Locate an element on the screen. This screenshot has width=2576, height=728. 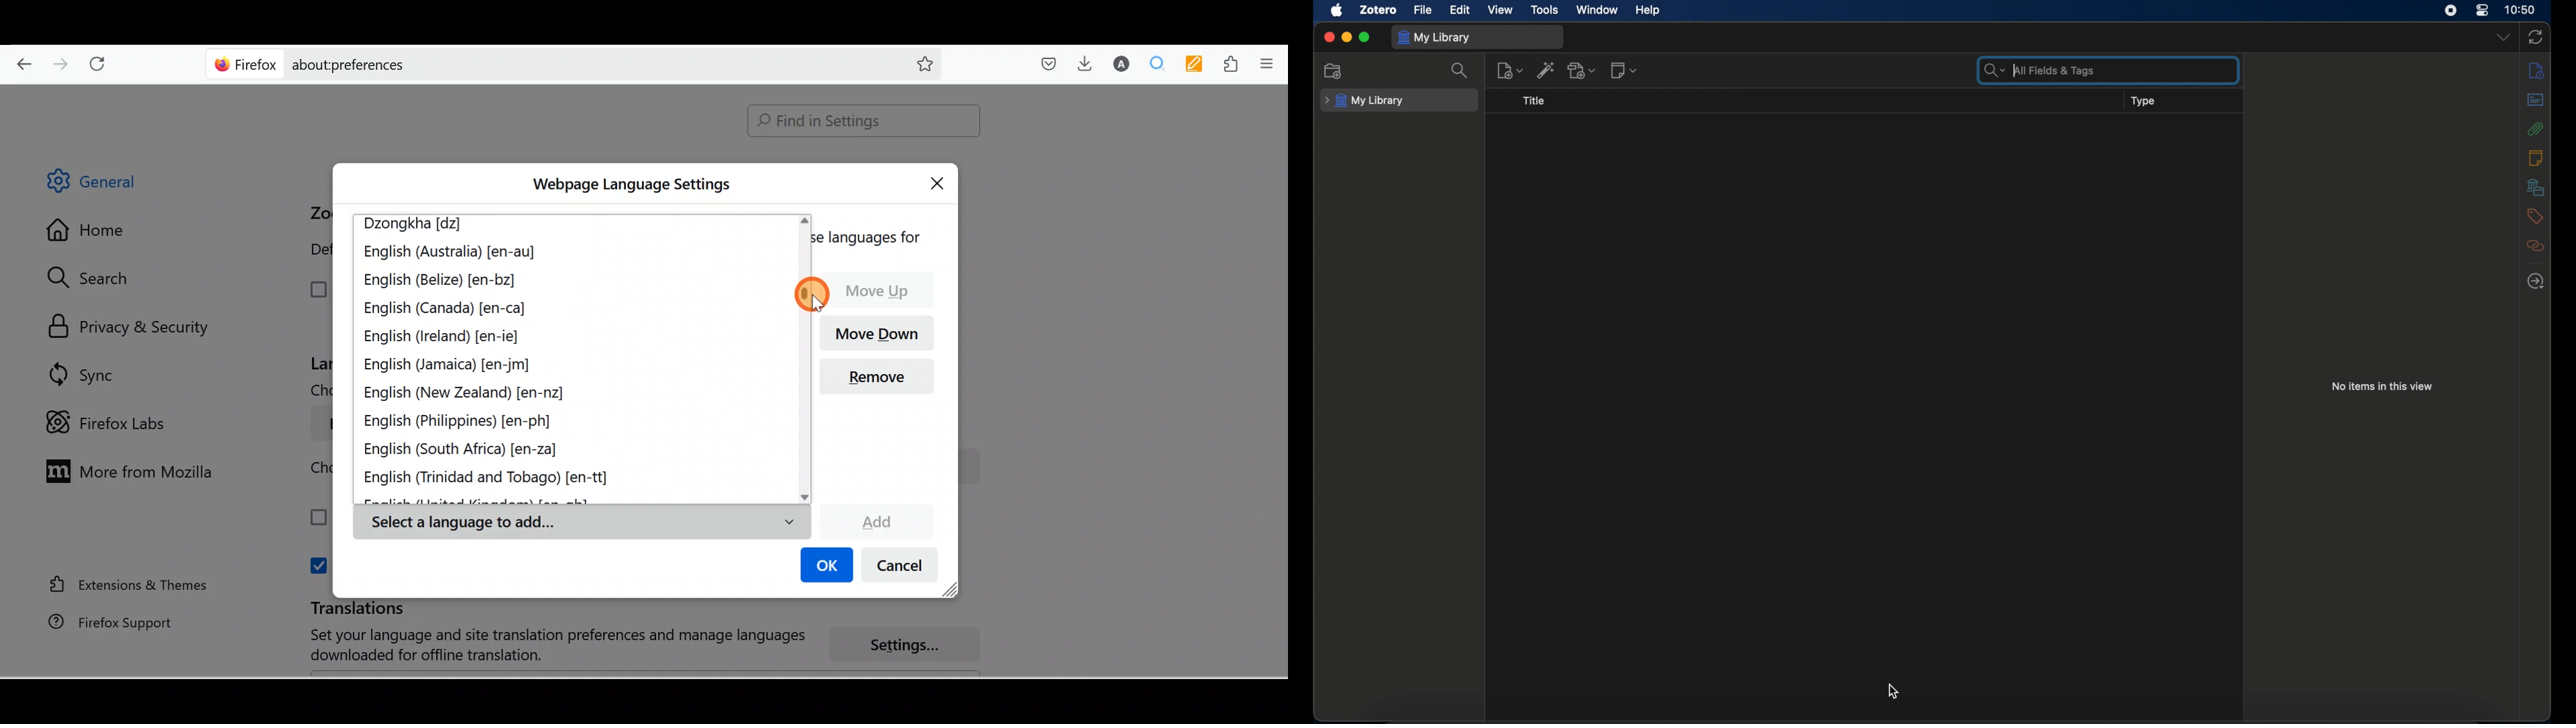
Downloads is located at coordinates (1081, 63).